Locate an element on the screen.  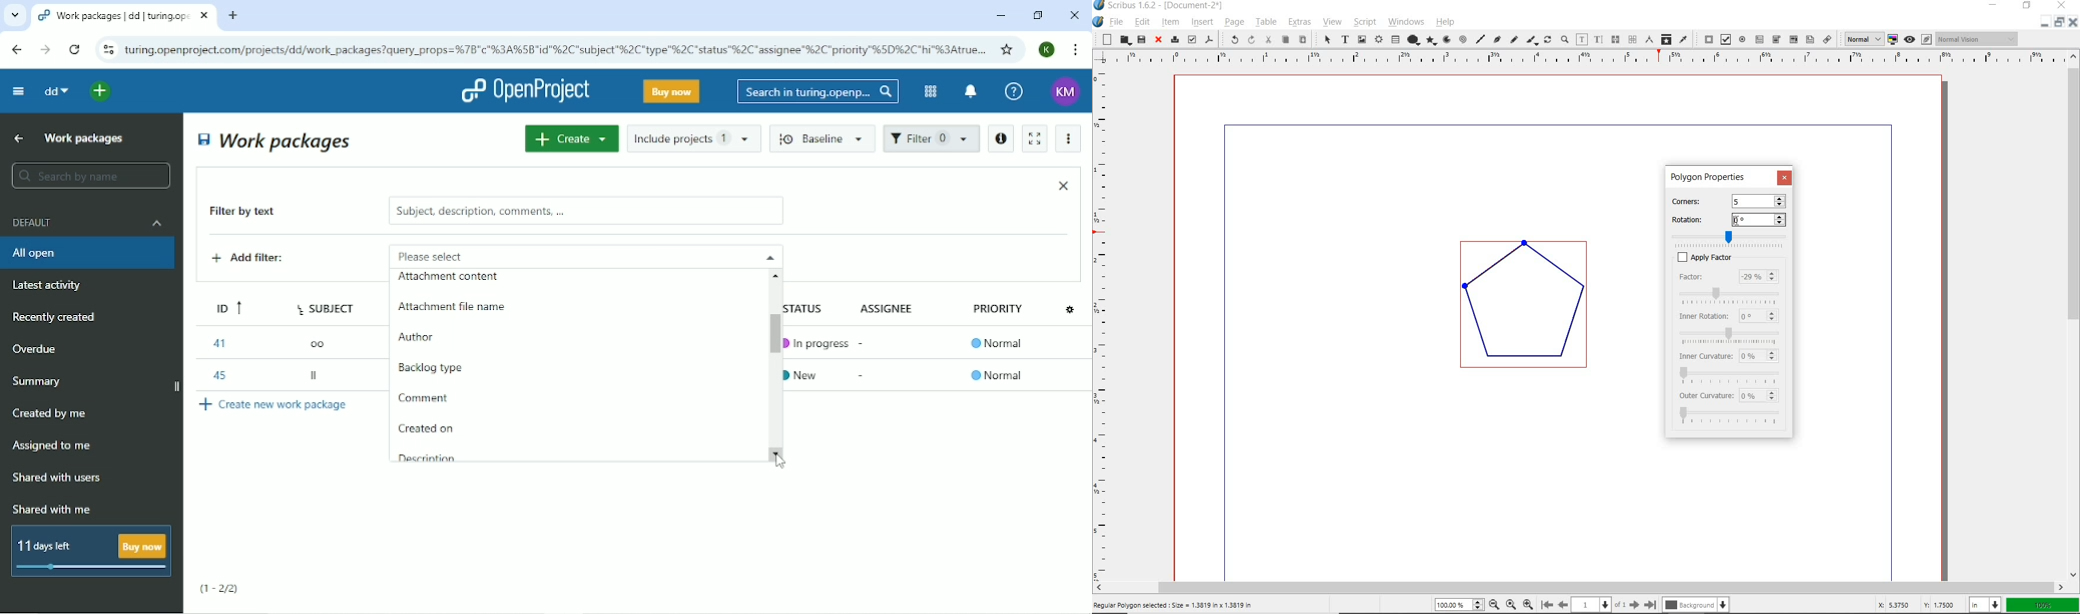
help is located at coordinates (1447, 24).